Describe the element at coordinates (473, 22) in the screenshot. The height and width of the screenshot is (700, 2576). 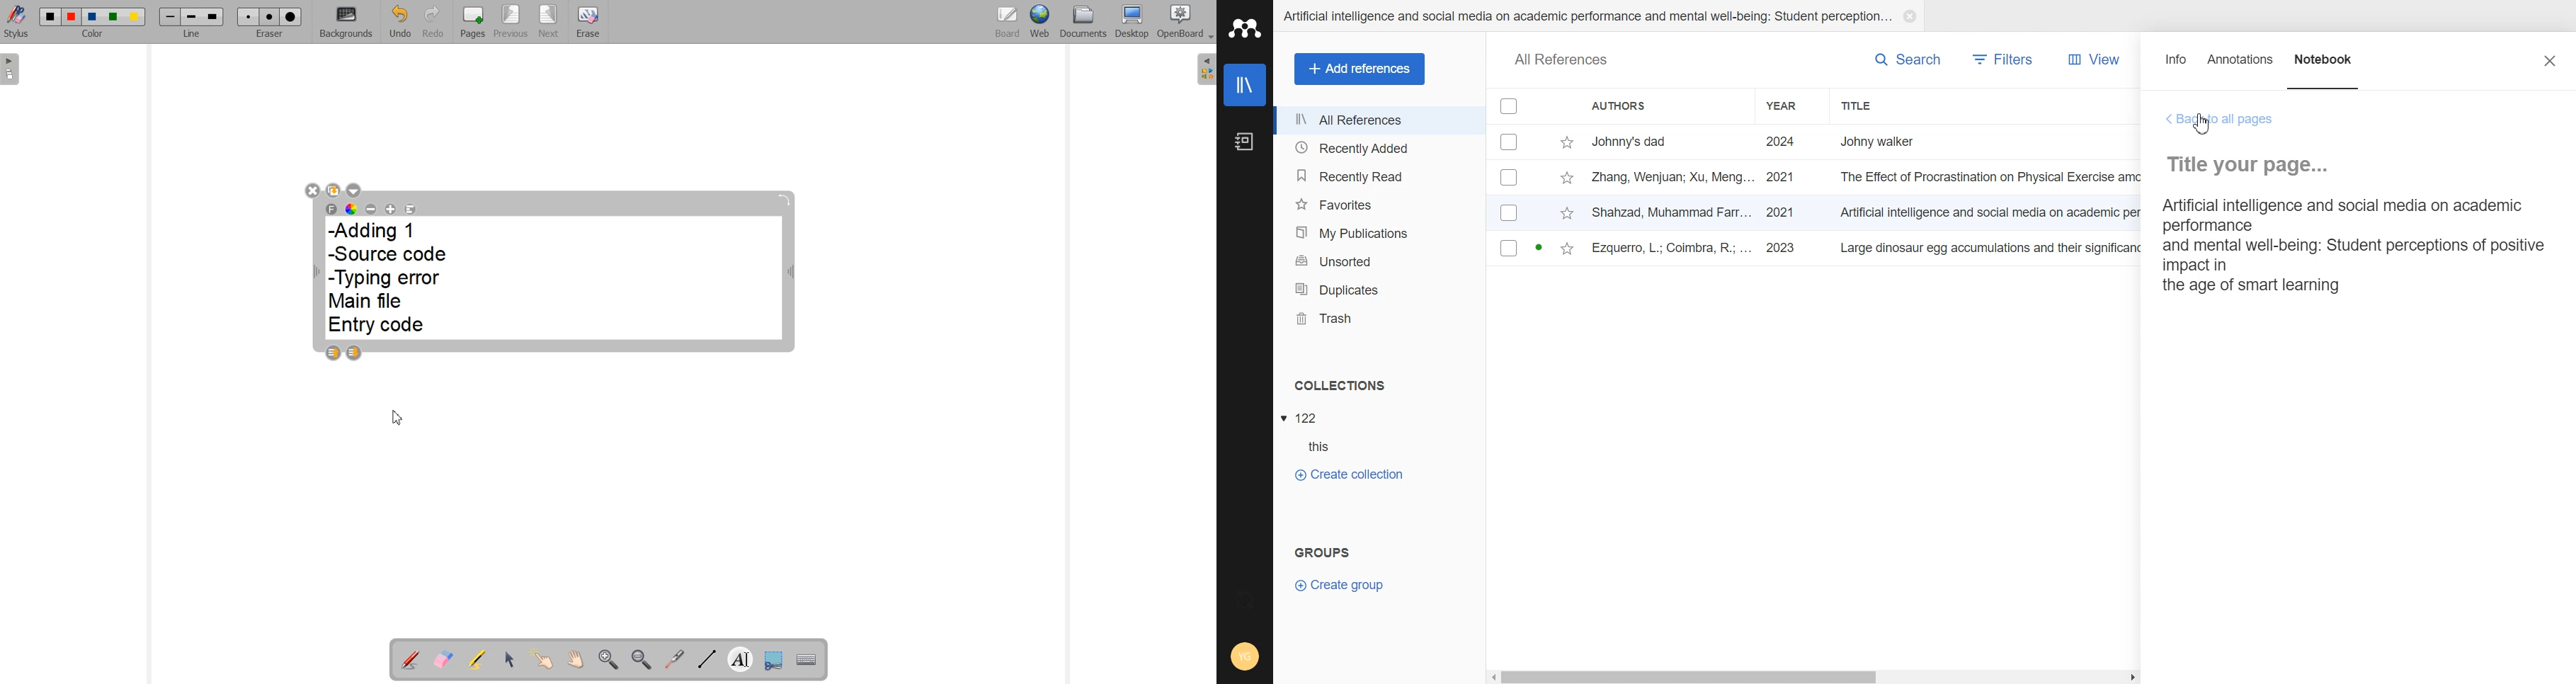
I see `Pages` at that location.